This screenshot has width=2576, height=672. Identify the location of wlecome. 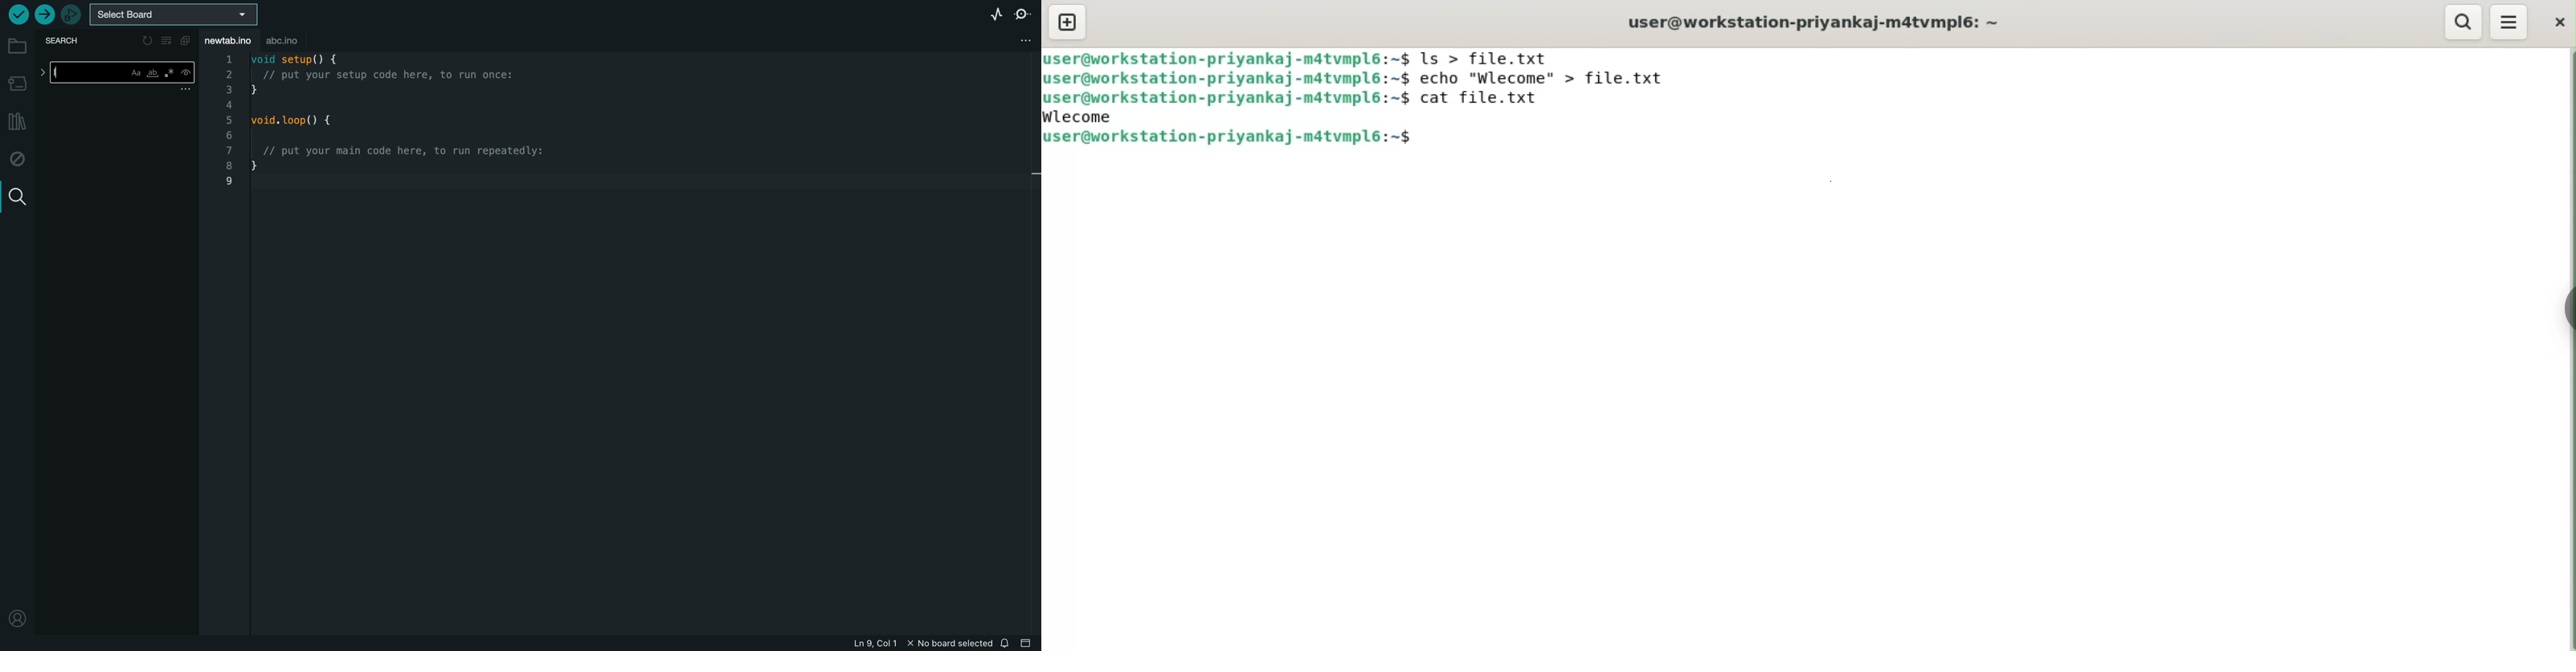
(1084, 116).